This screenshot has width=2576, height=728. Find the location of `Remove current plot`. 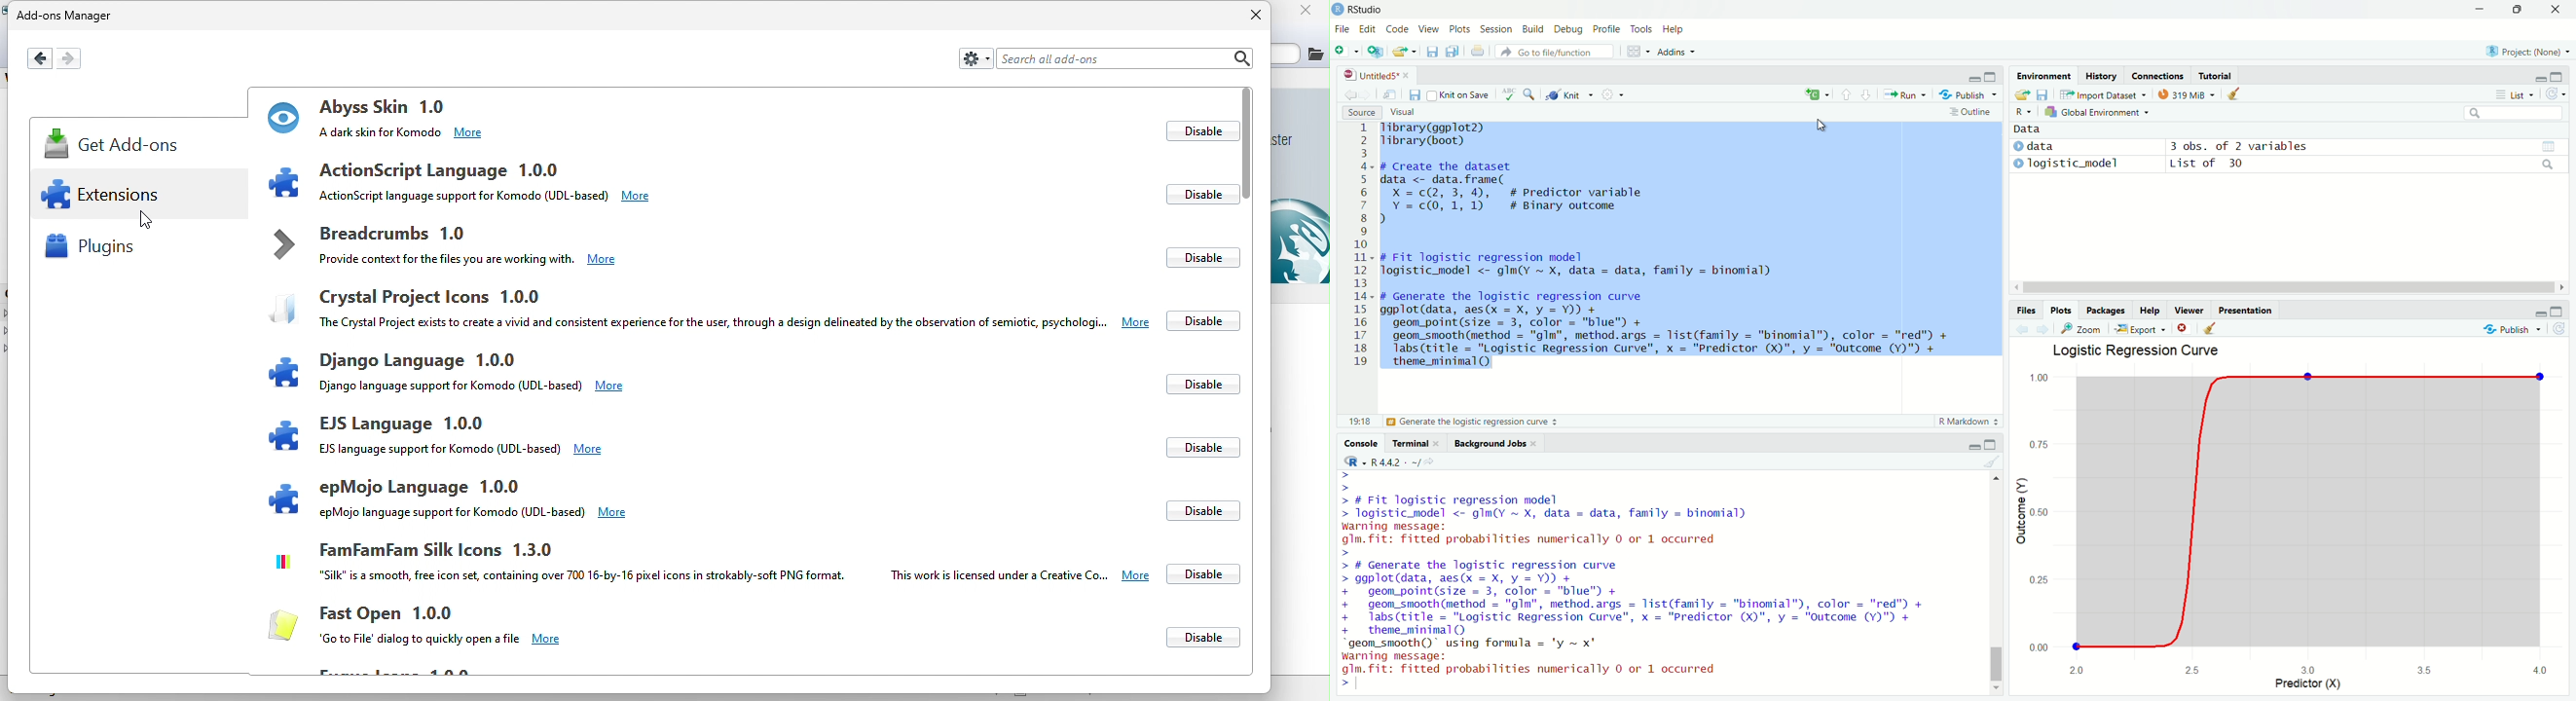

Remove current plot is located at coordinates (2185, 328).